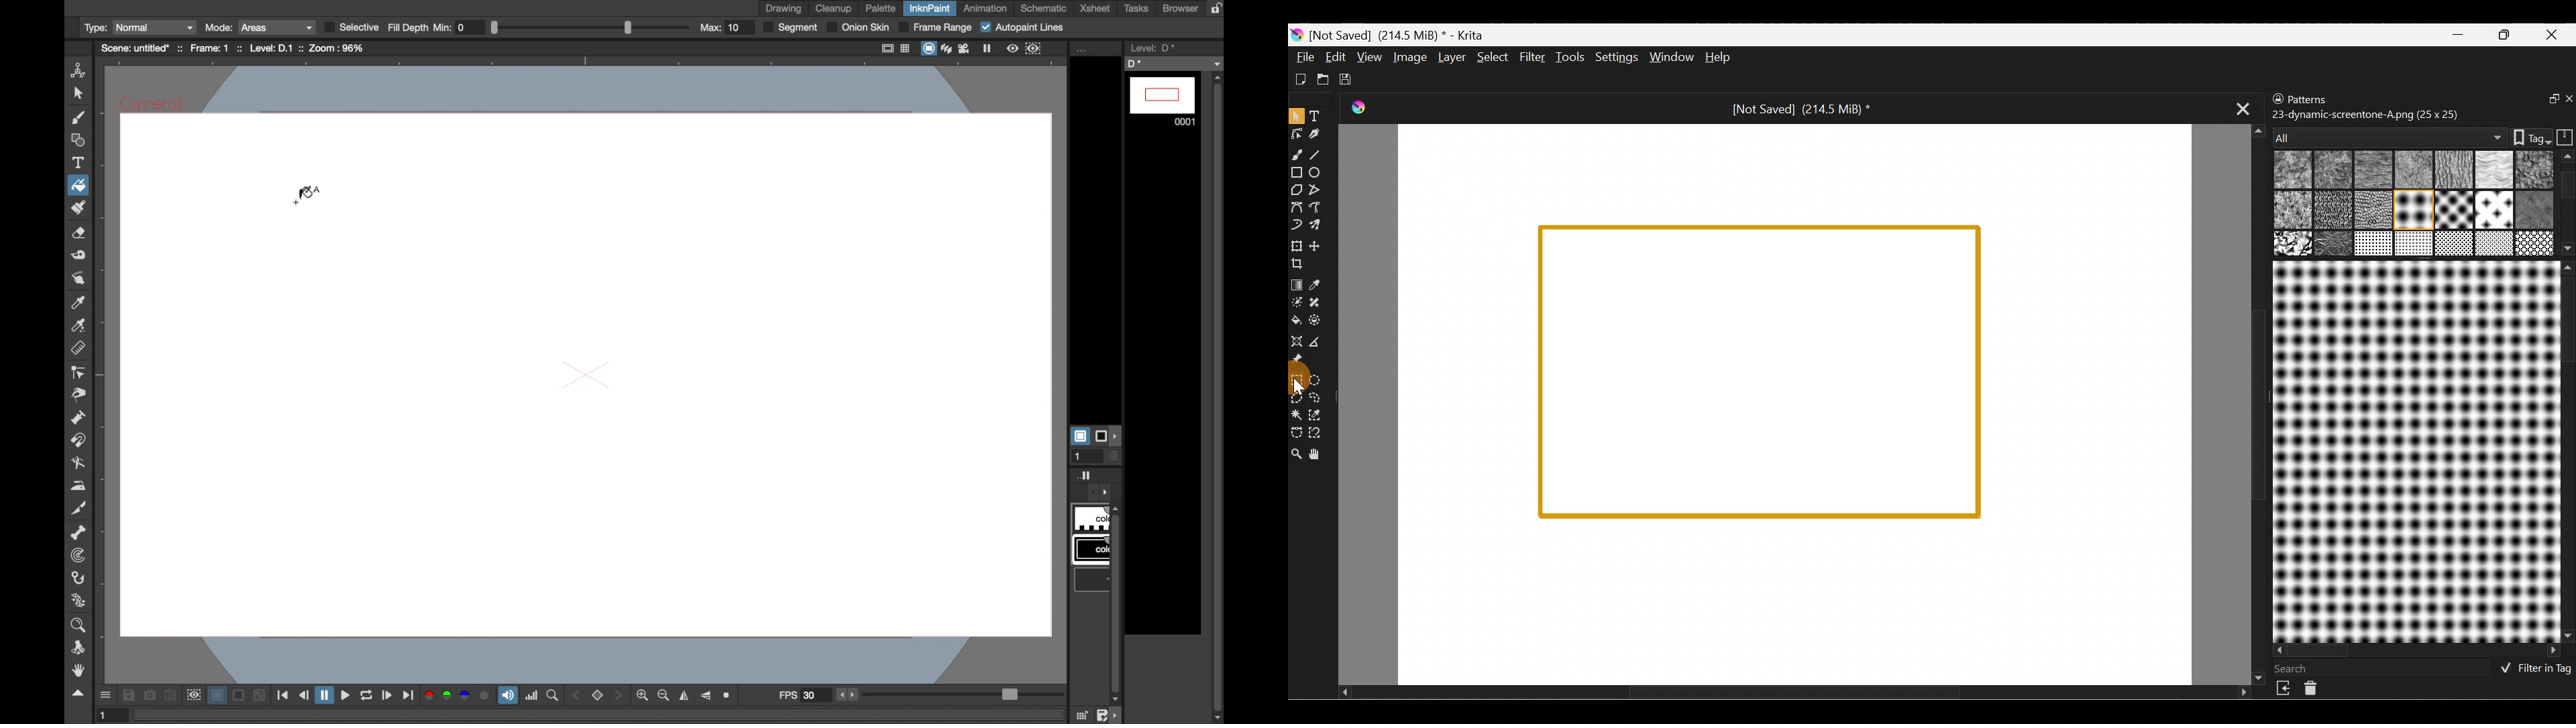  I want to click on Move a layer, so click(1321, 245).